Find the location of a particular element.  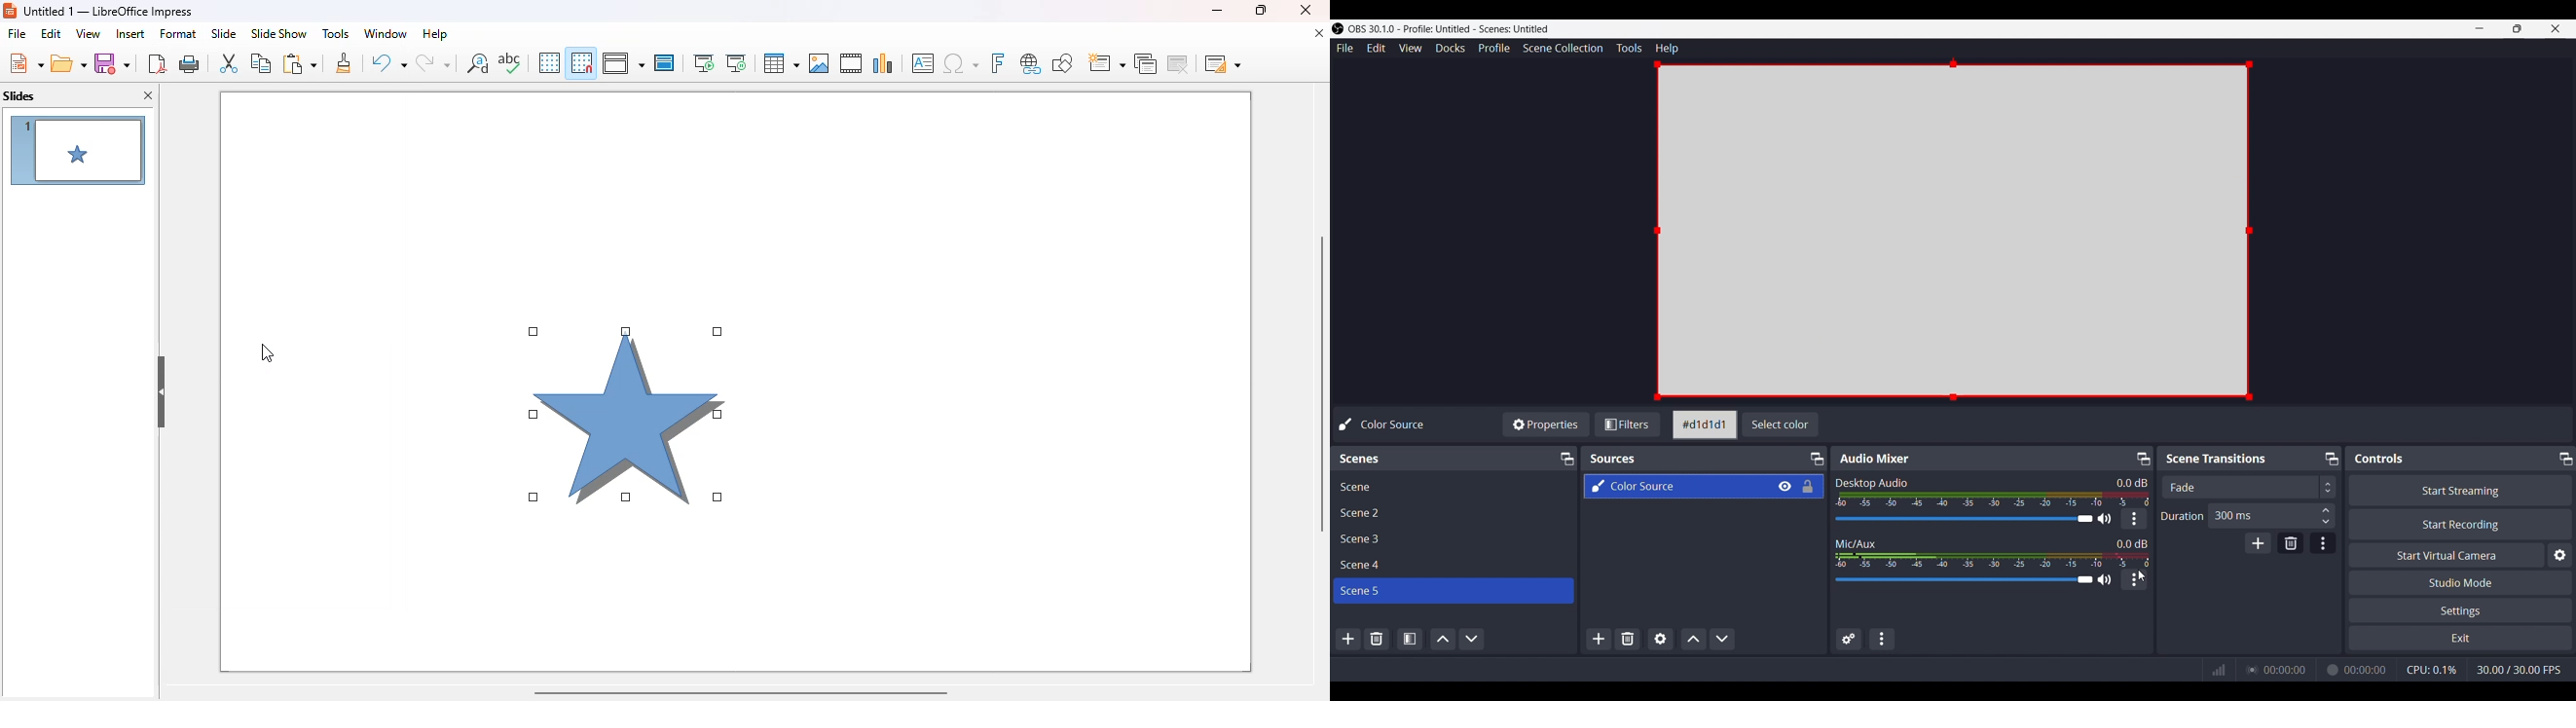

Text is located at coordinates (1871, 482).